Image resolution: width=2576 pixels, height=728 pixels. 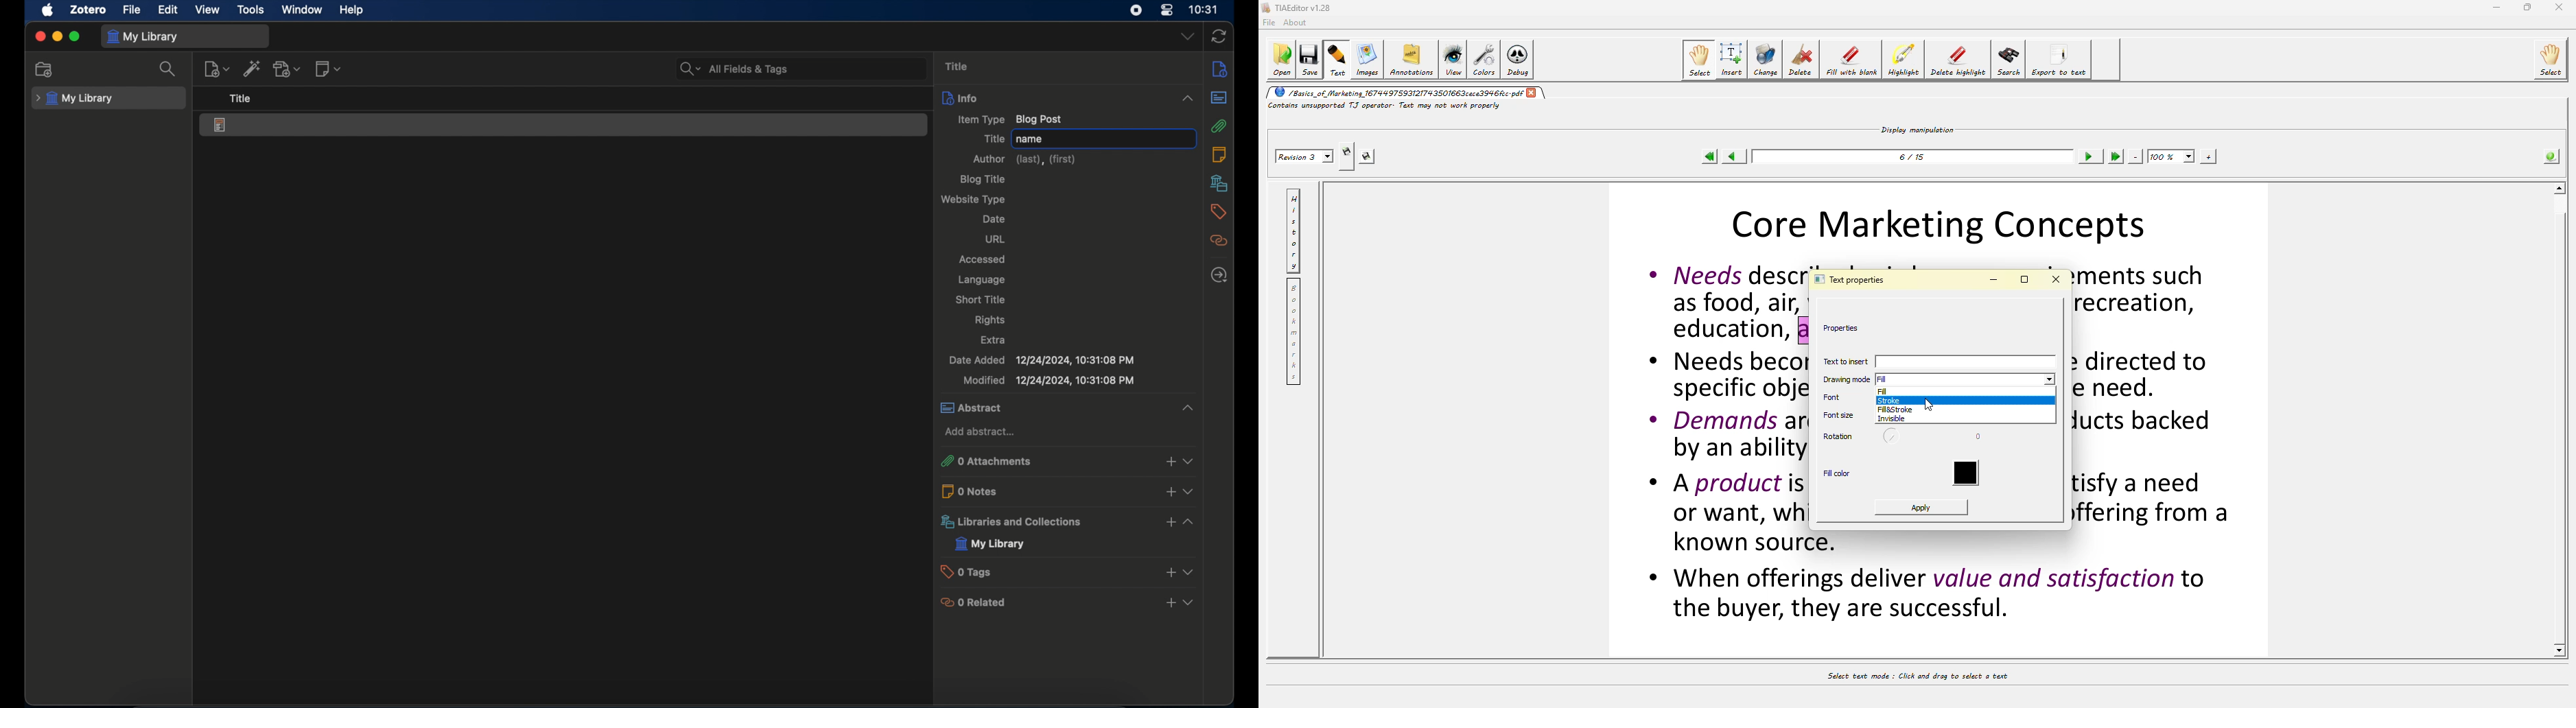 What do you see at coordinates (240, 98) in the screenshot?
I see `title` at bounding box center [240, 98].